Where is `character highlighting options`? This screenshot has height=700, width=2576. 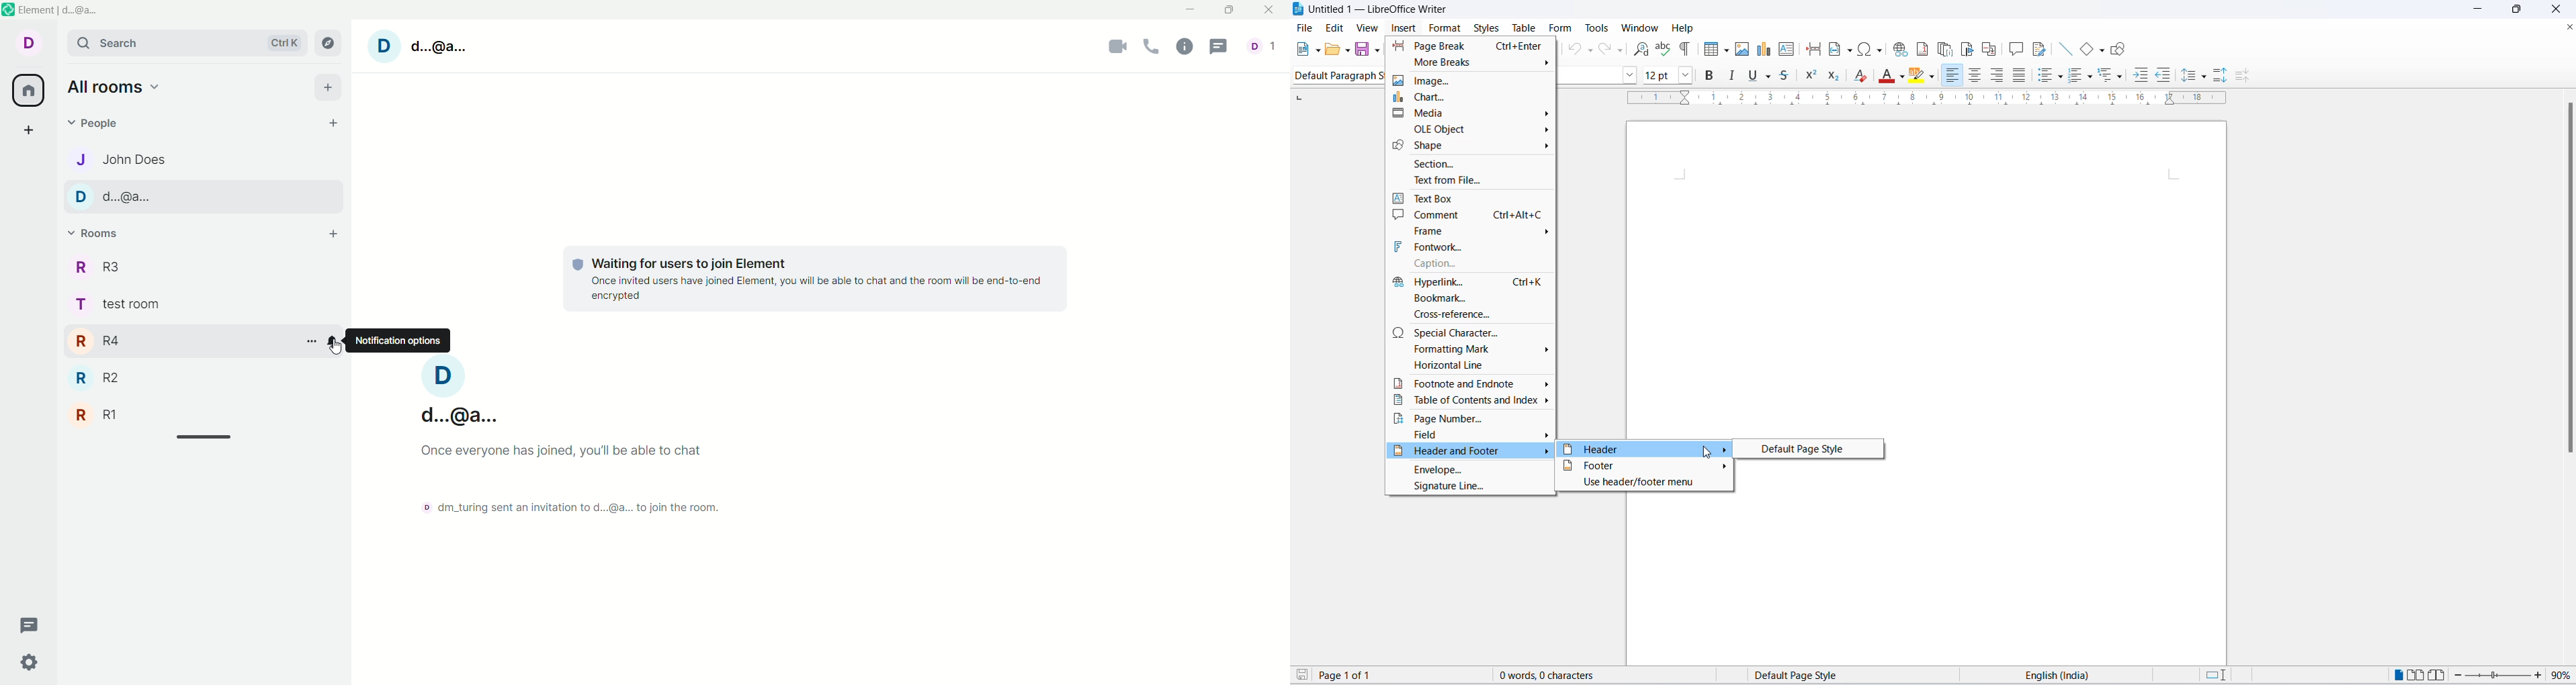 character highlighting options is located at coordinates (1934, 76).